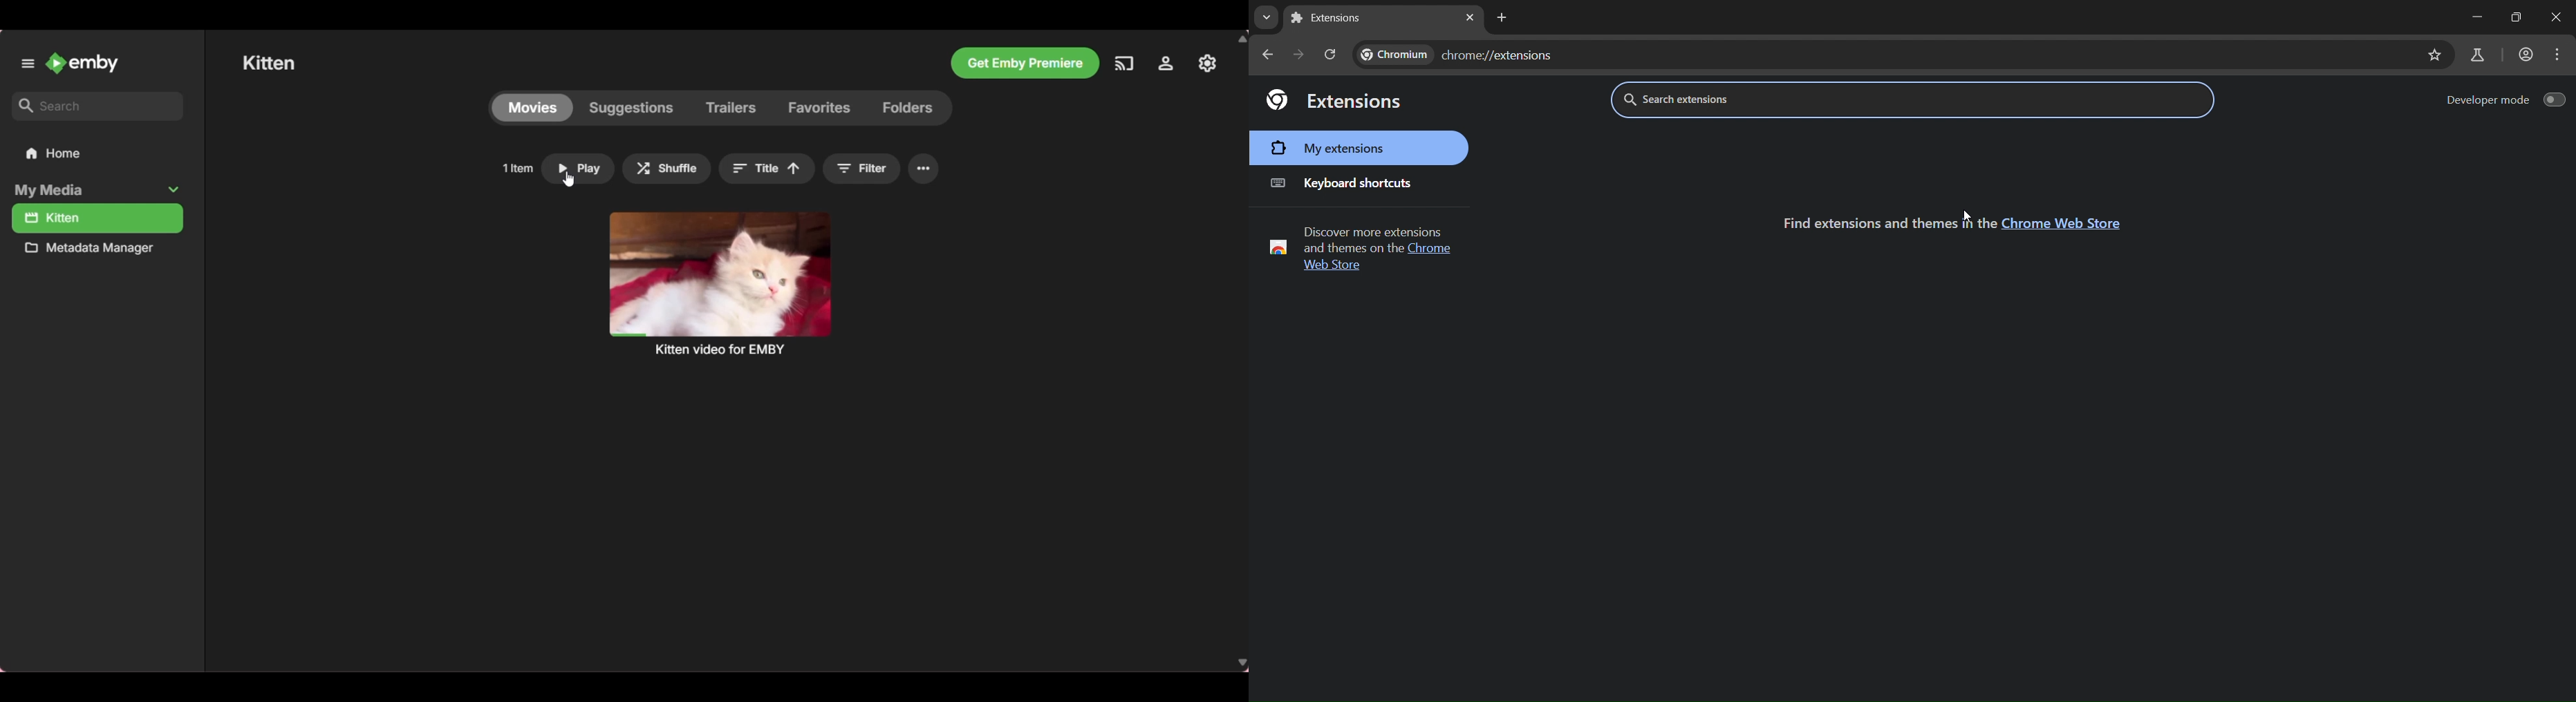  I want to click on keyboard shortcuts, so click(1361, 183).